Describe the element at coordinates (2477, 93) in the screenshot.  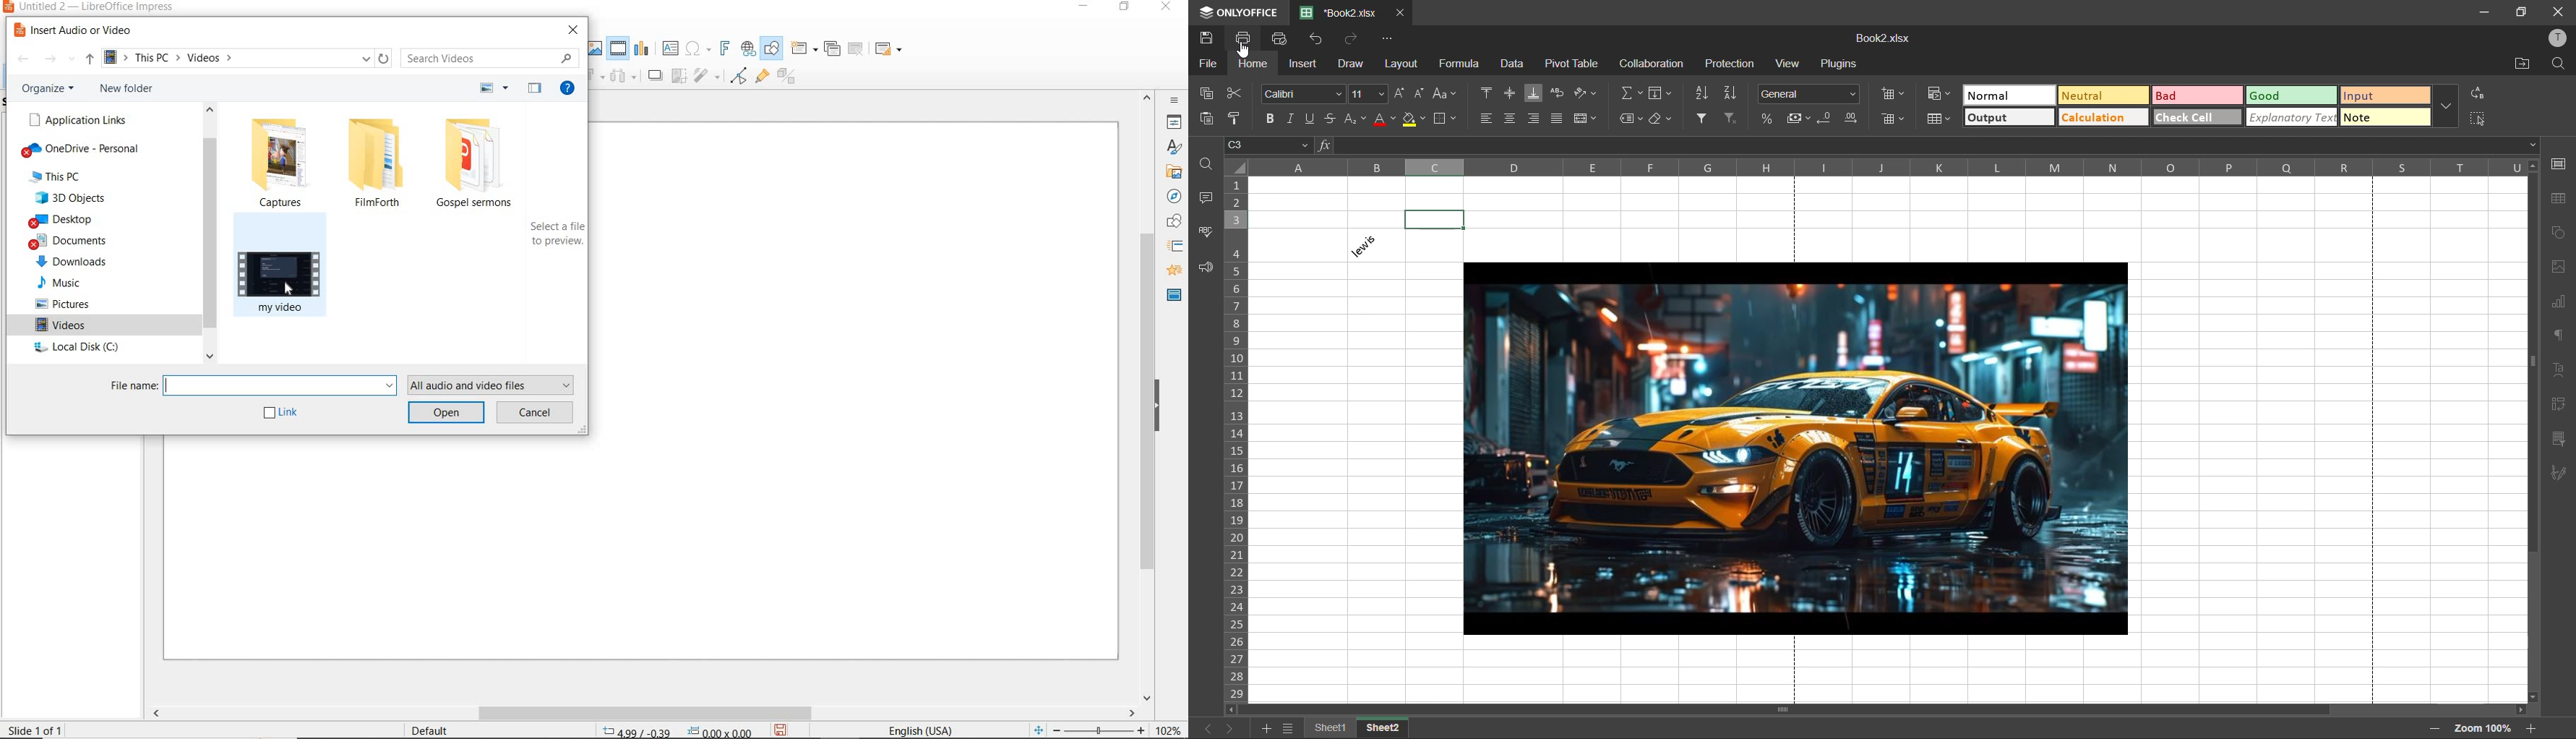
I see `replace` at that location.